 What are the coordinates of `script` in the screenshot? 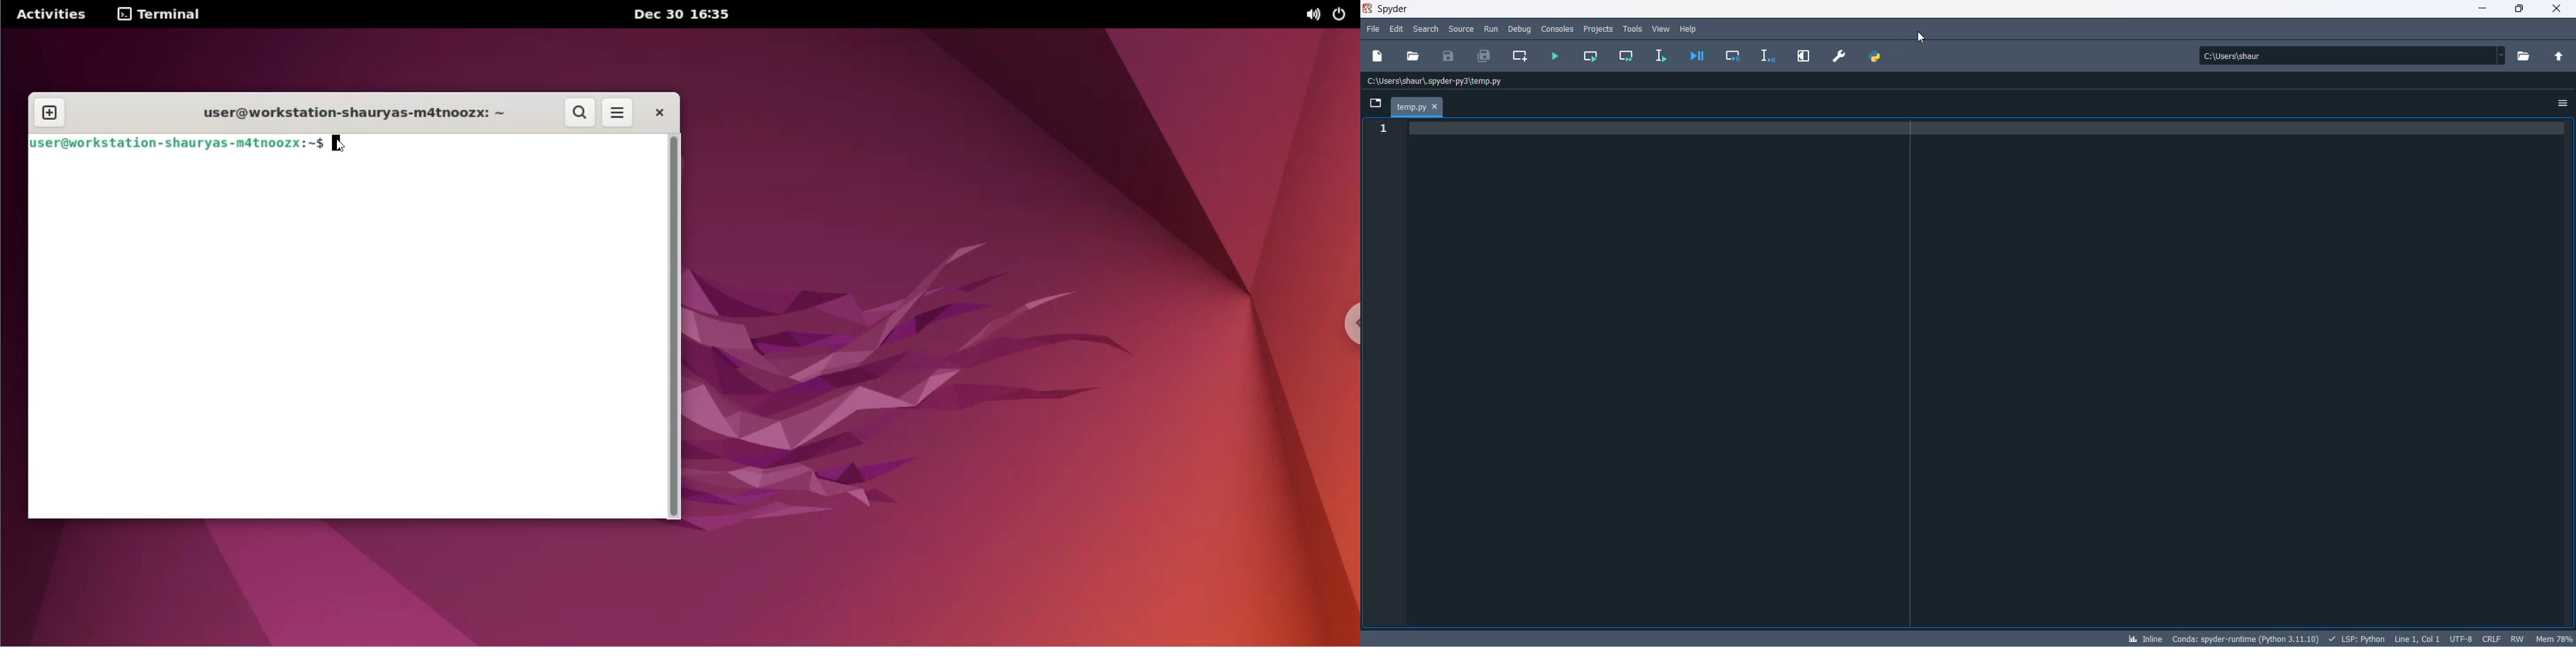 It's located at (2357, 637).